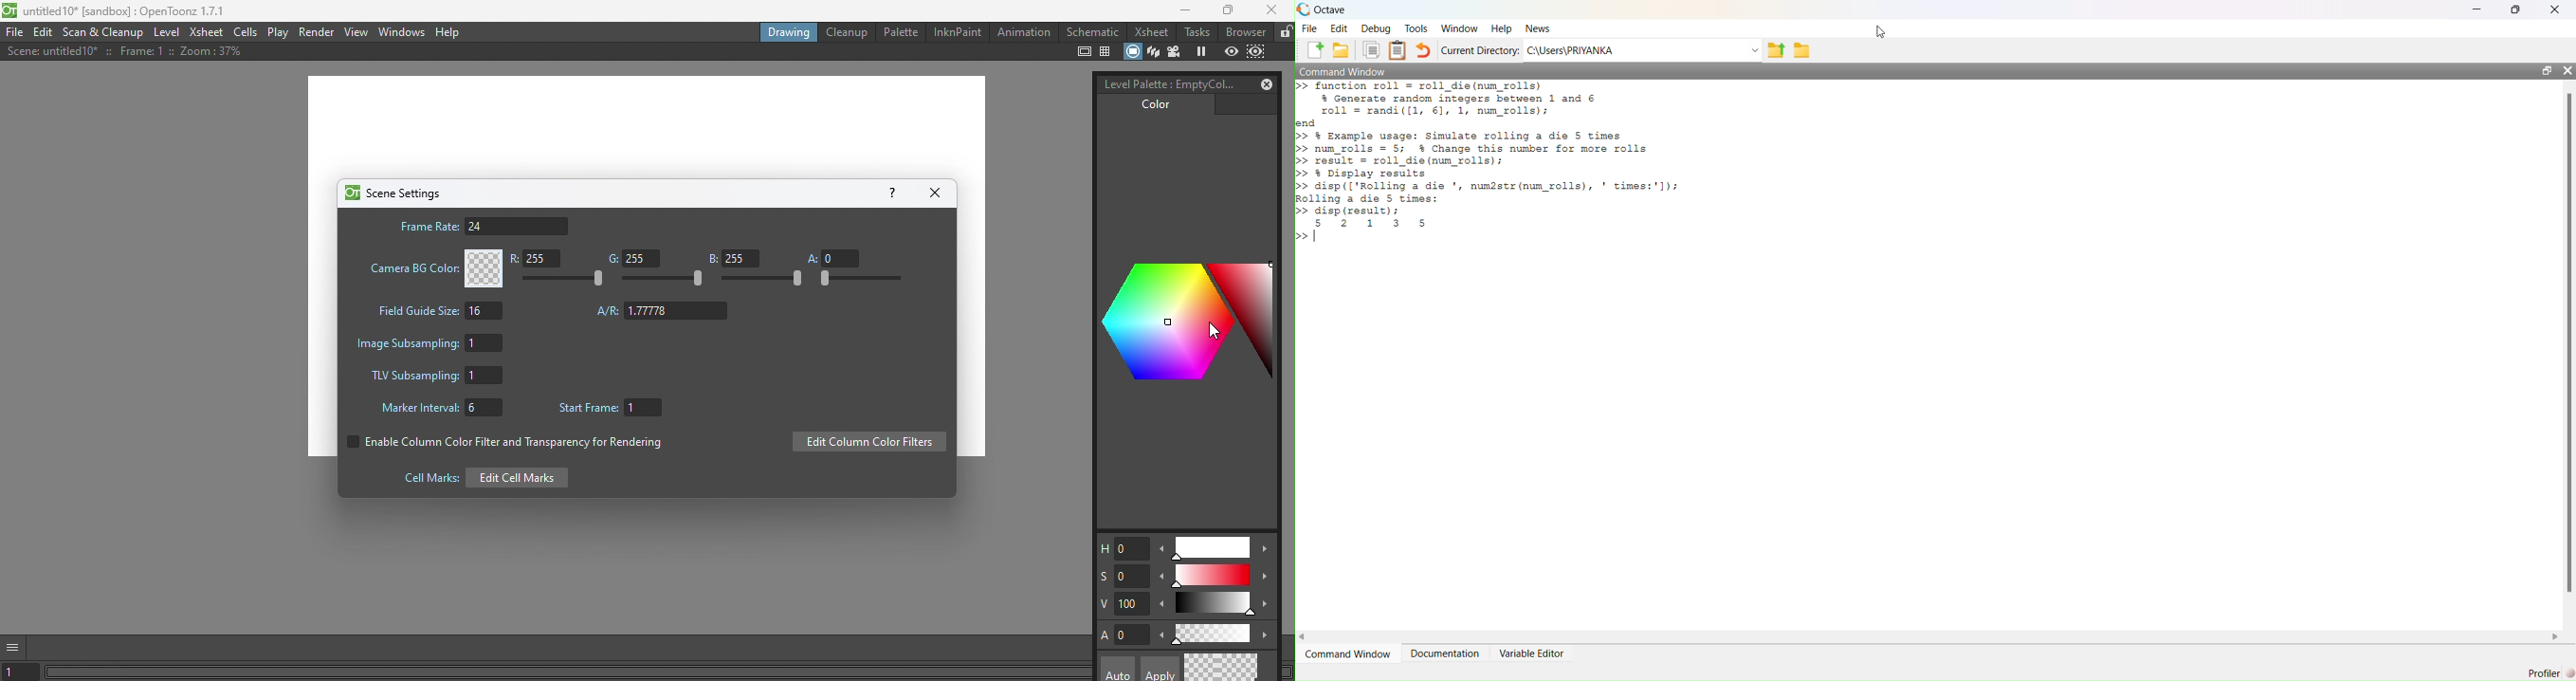 Image resolution: width=2576 pixels, height=700 pixels. I want to click on copy, so click(1371, 50).